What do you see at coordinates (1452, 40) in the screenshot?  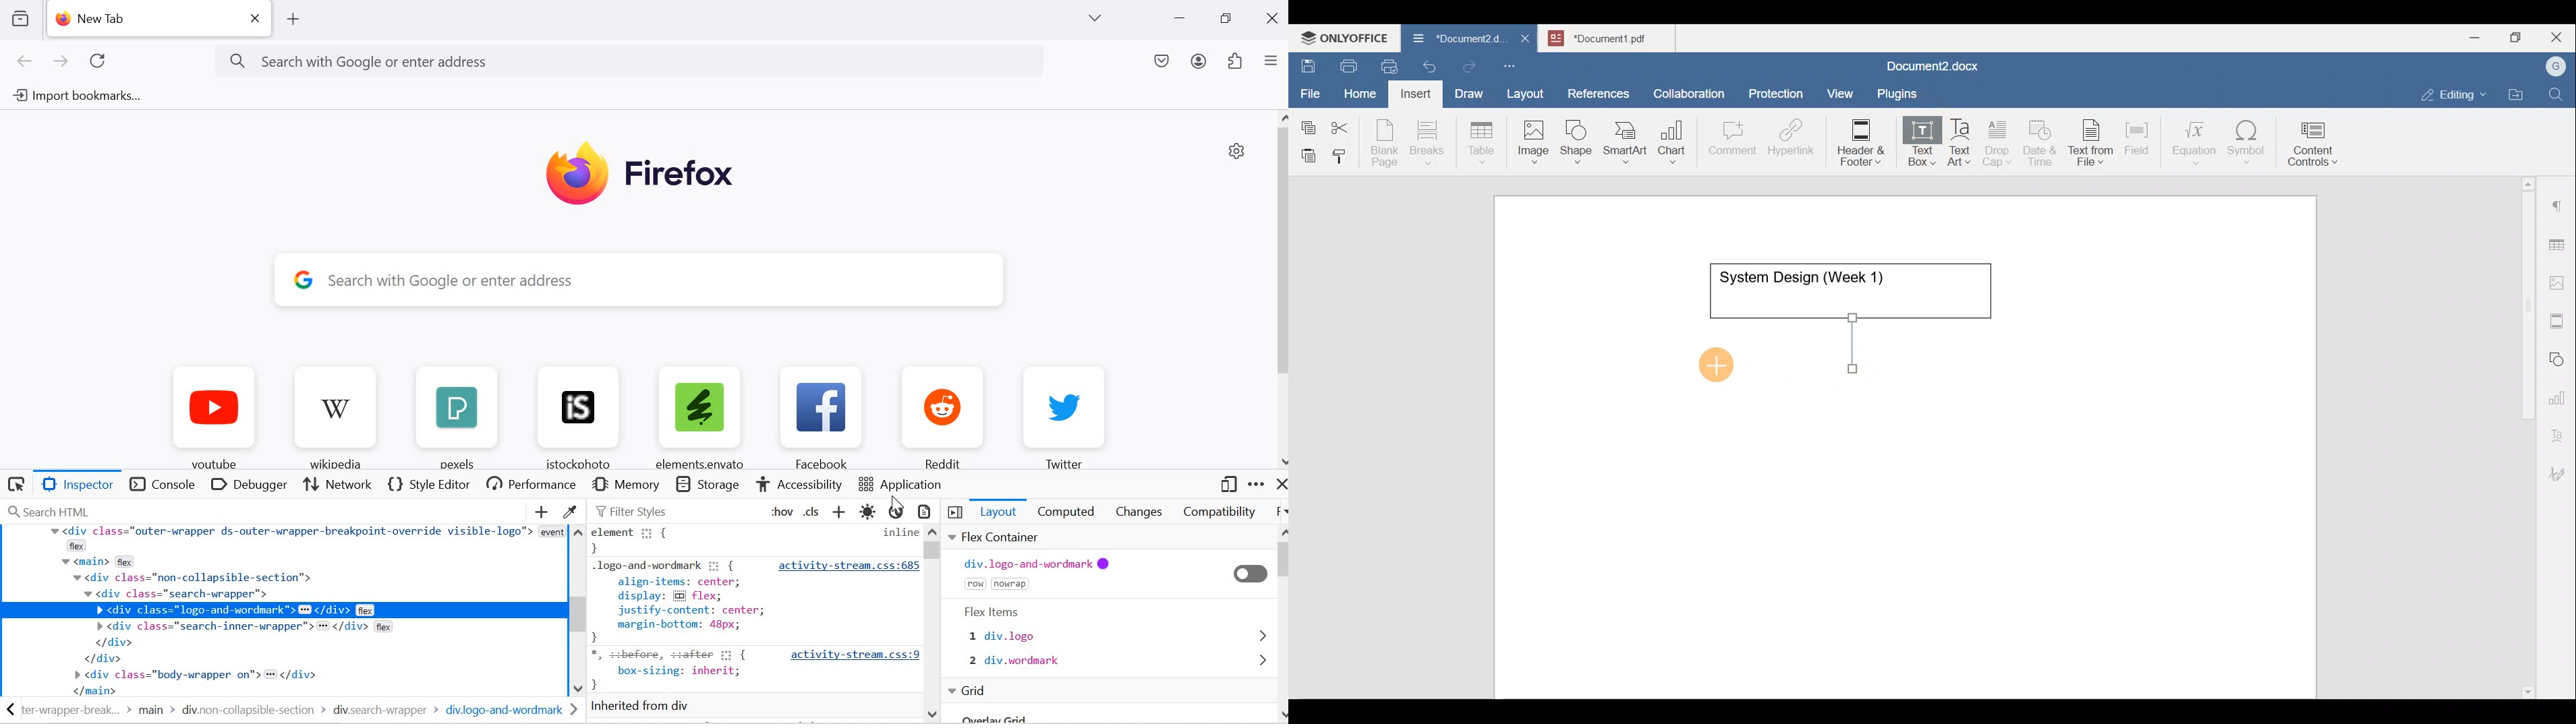 I see `Document name` at bounding box center [1452, 40].